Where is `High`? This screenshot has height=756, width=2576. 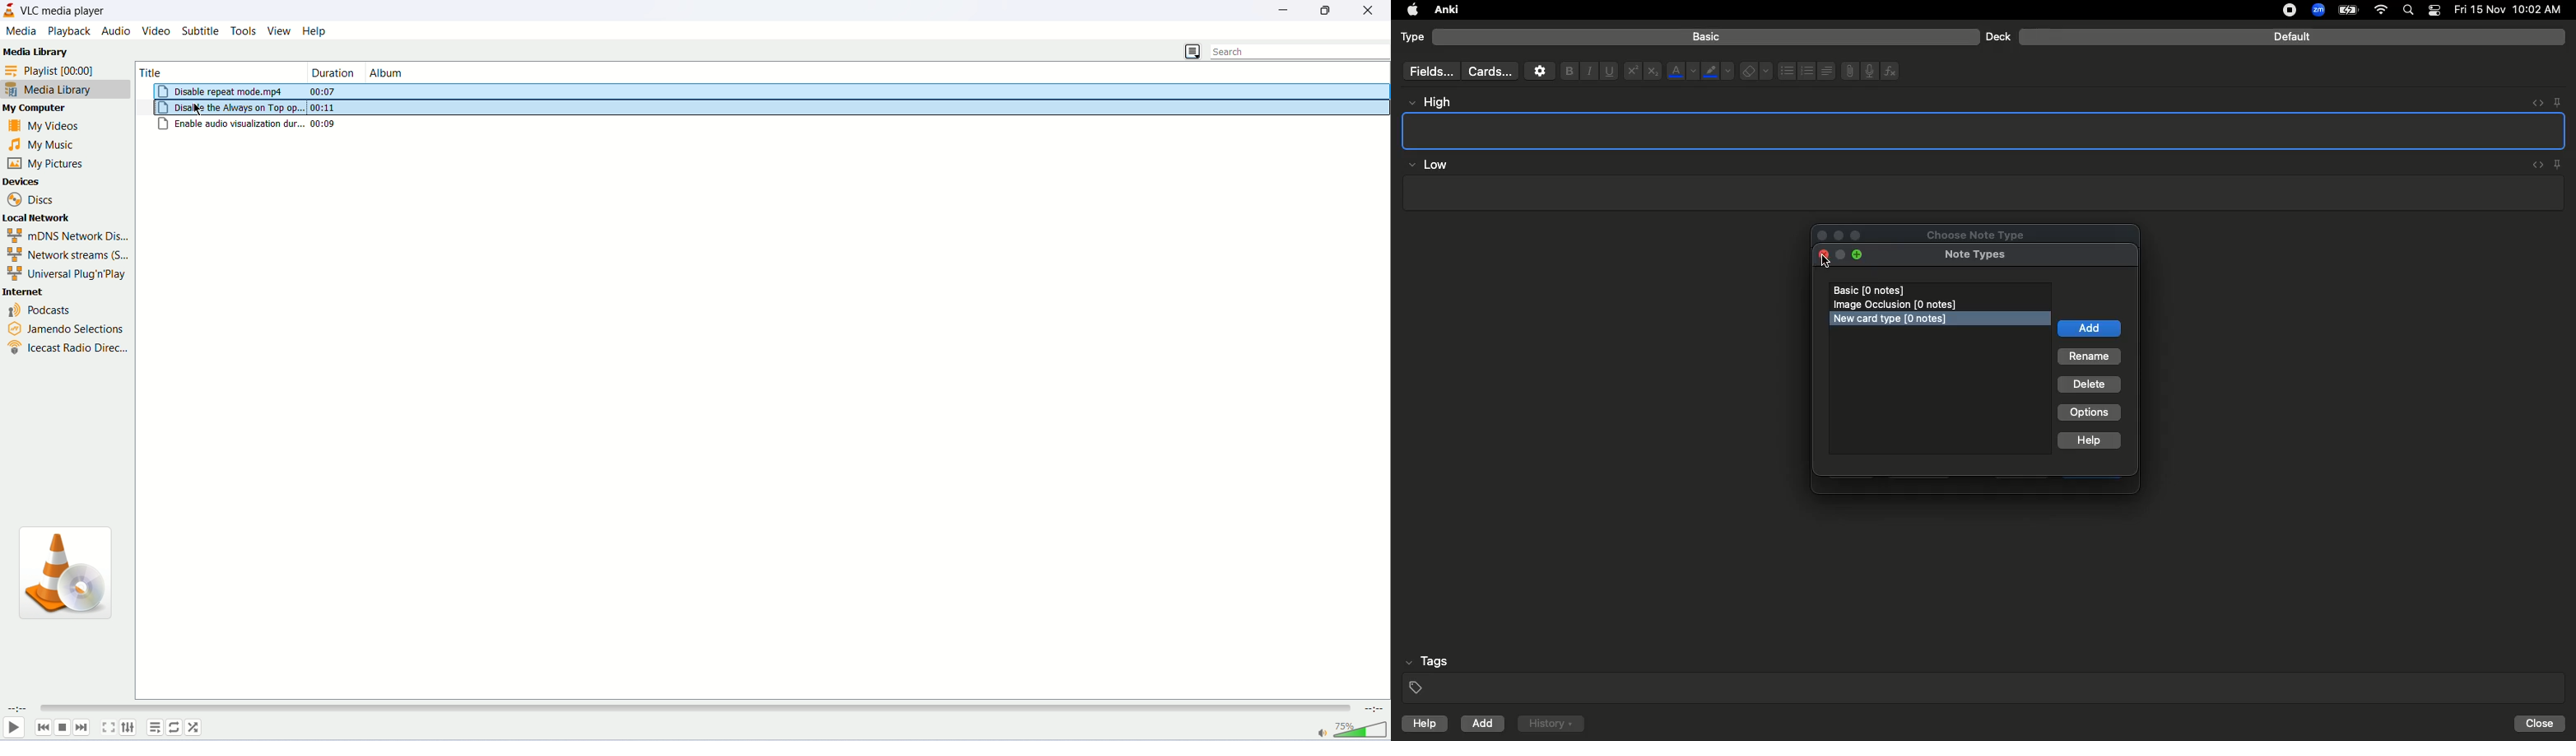
High is located at coordinates (1437, 102).